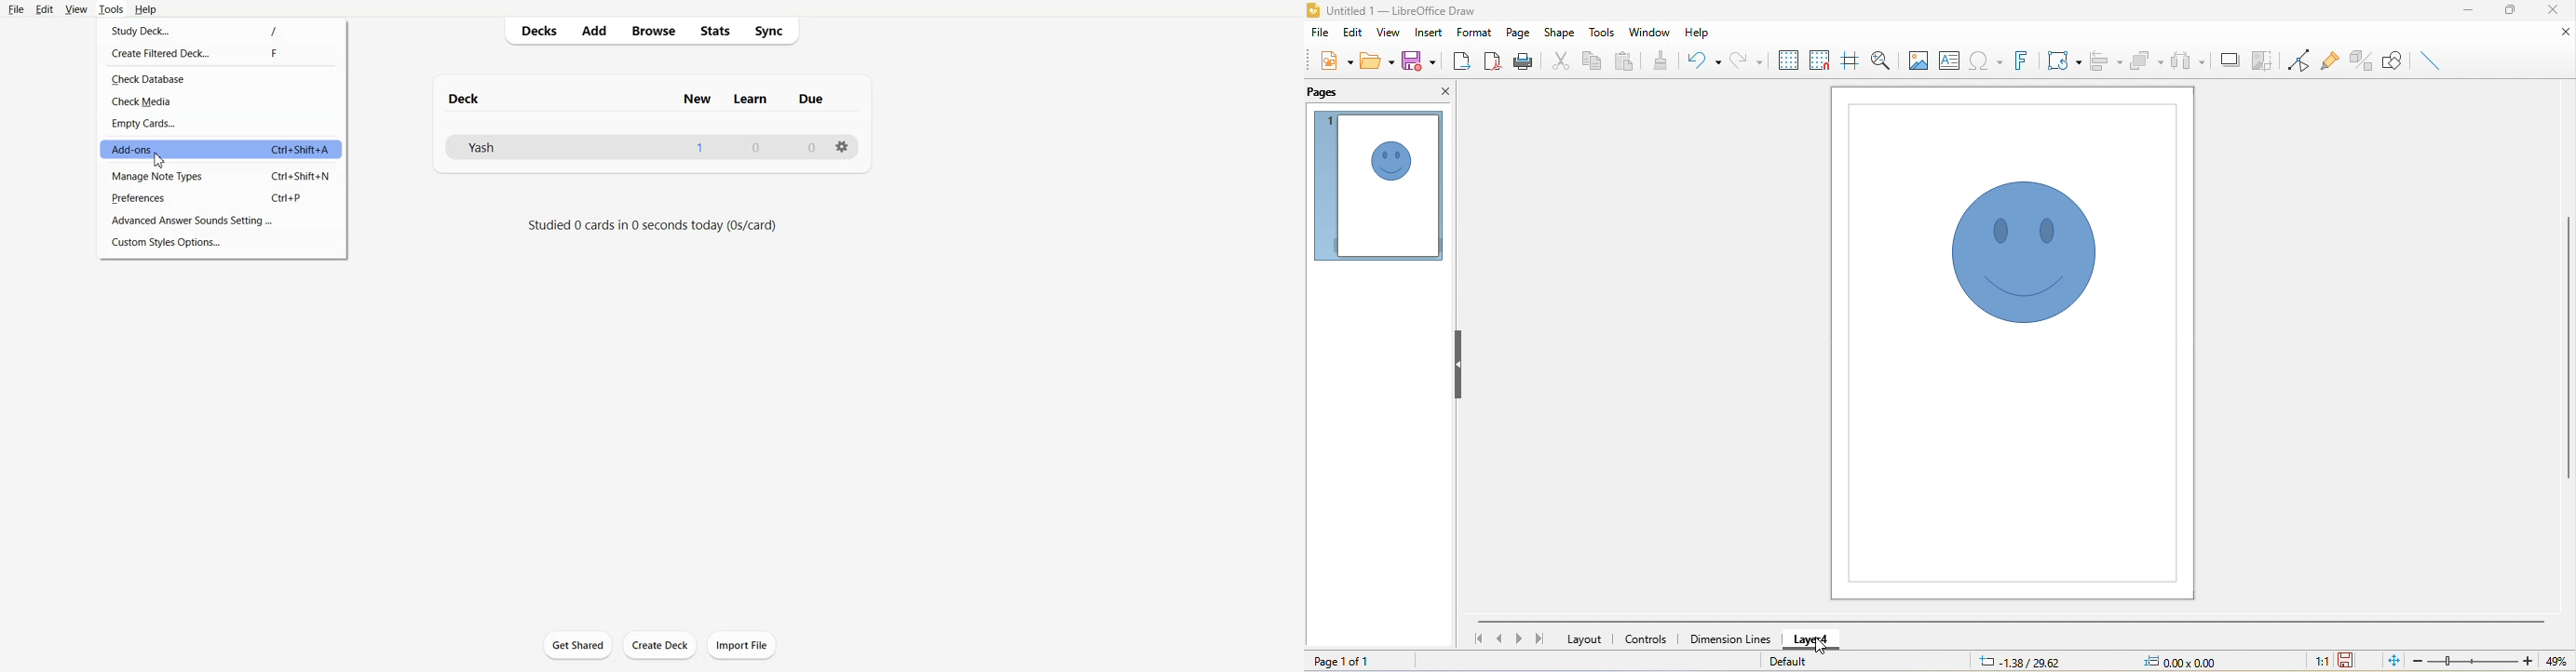 This screenshot has width=2576, height=672. I want to click on align object, so click(2106, 62).